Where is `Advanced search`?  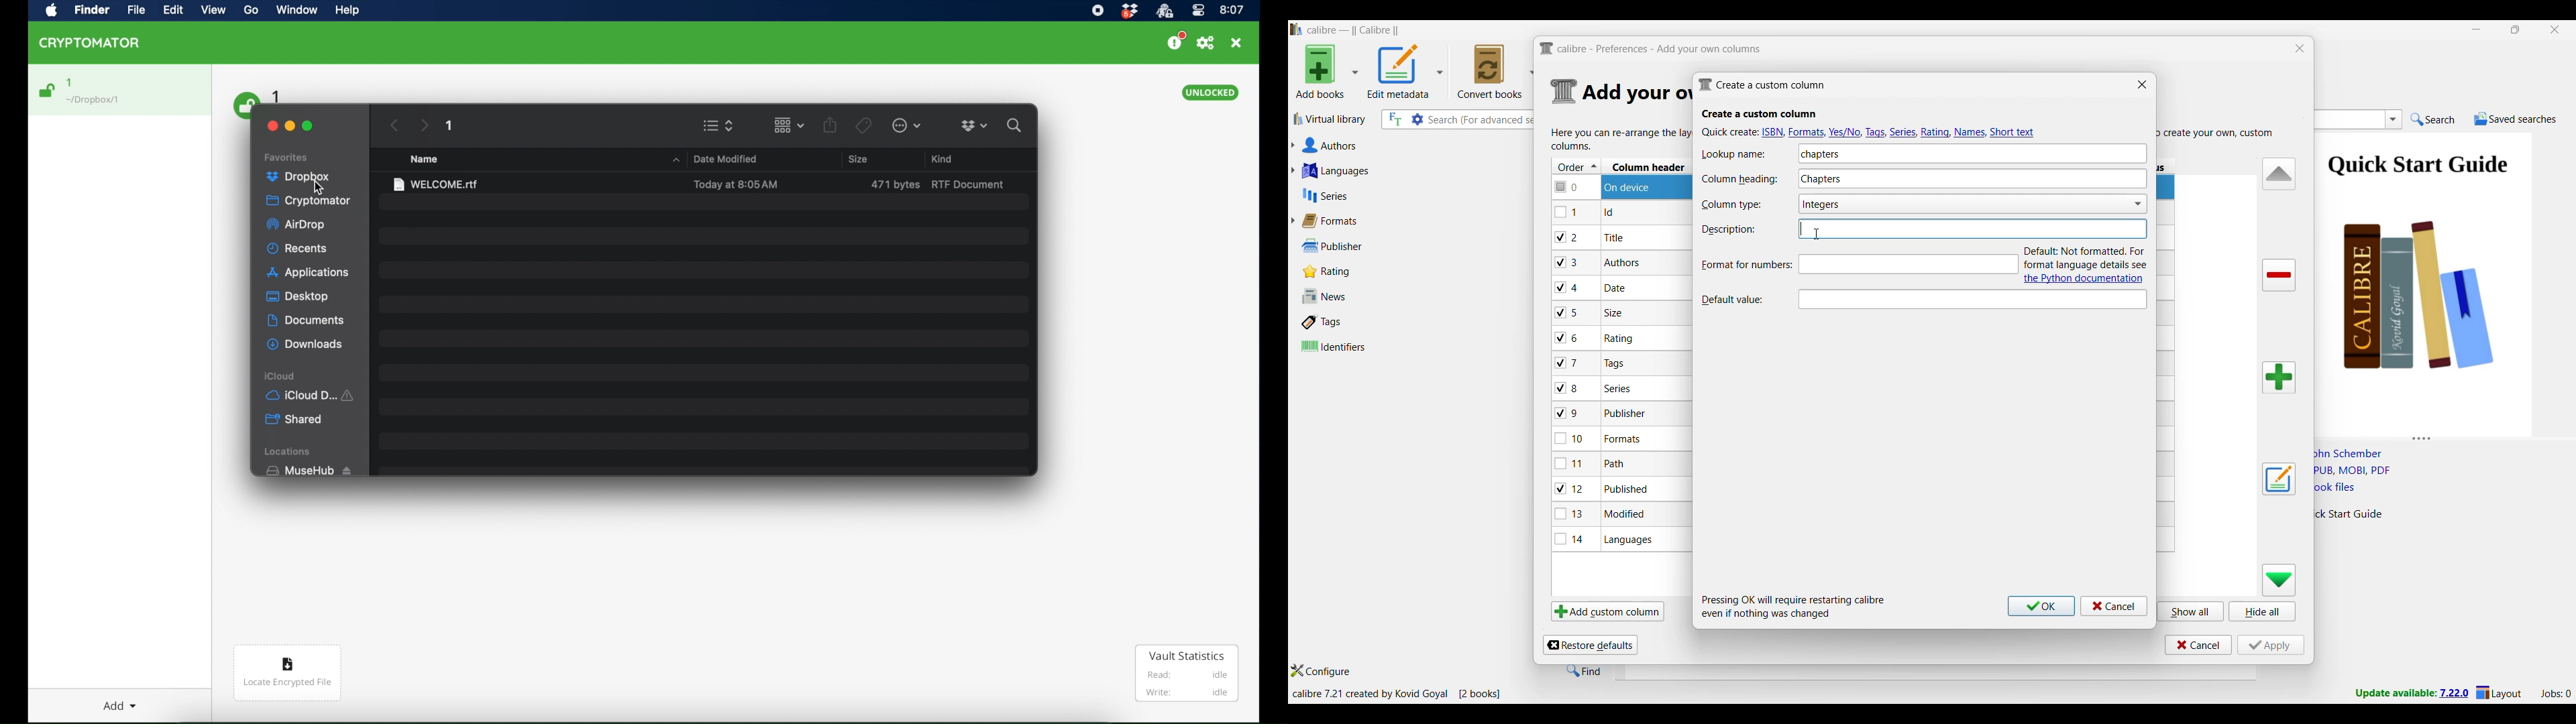 Advanced search is located at coordinates (1417, 119).